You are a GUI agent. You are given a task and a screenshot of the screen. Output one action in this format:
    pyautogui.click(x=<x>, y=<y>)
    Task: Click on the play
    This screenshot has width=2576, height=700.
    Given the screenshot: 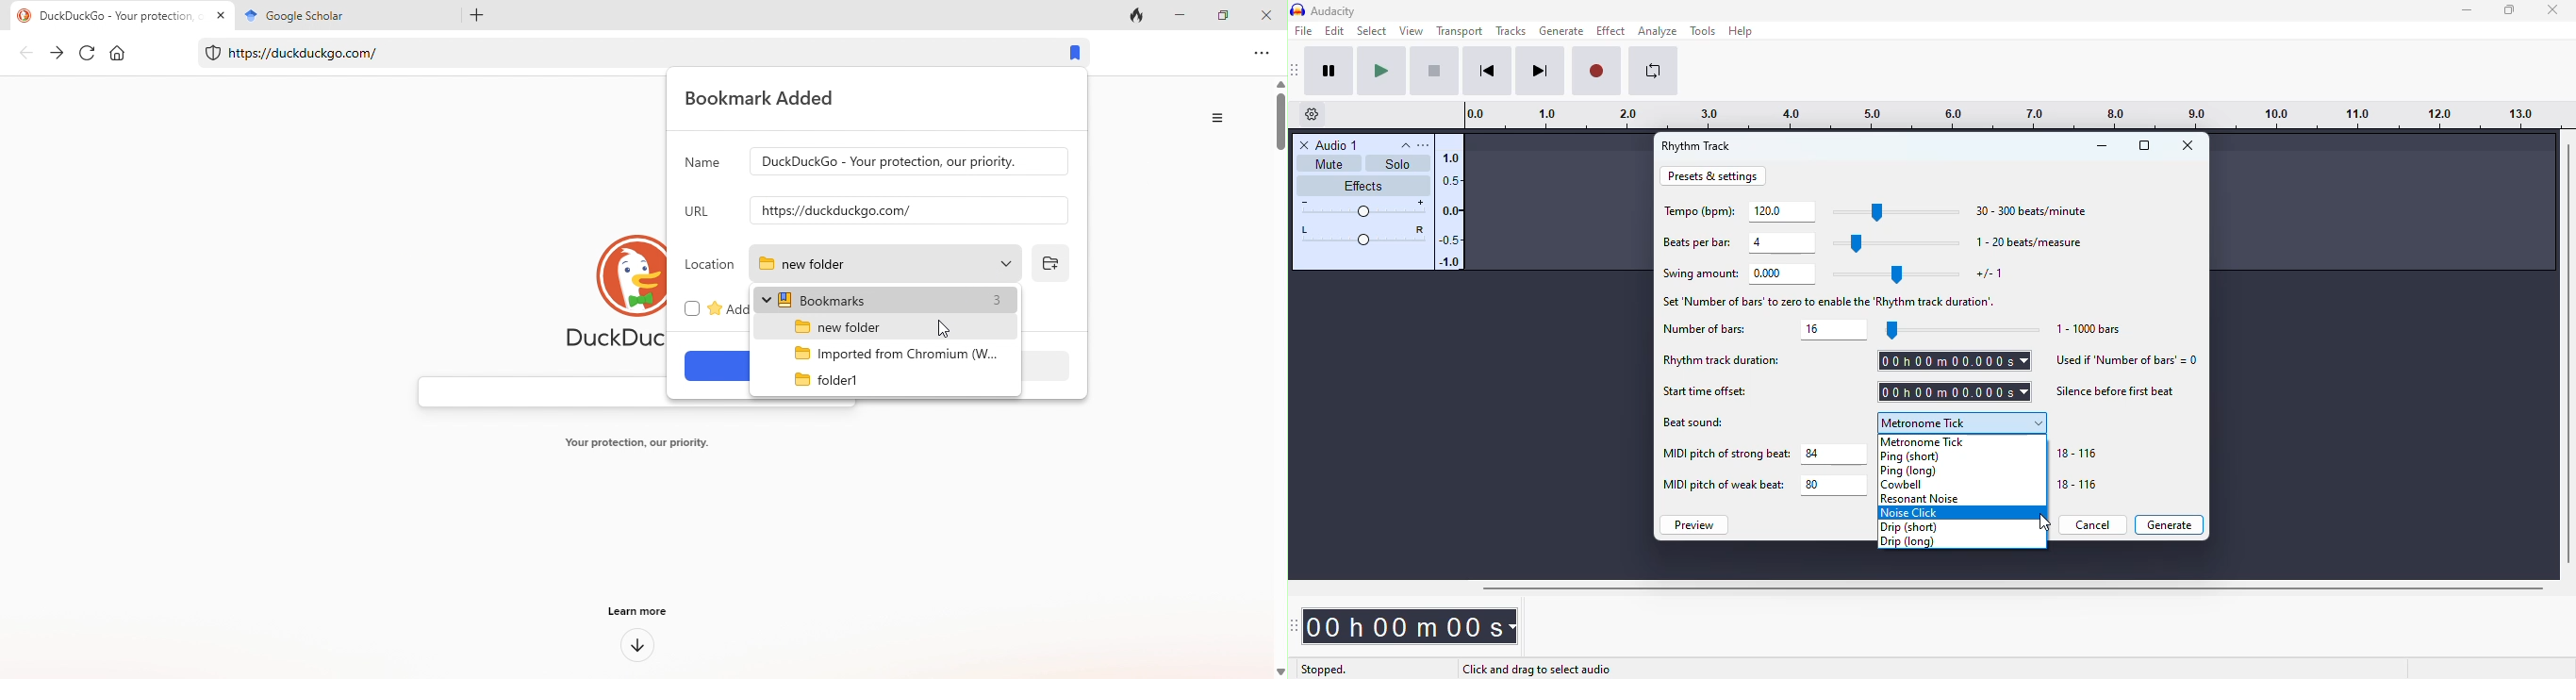 What is the action you would take?
    pyautogui.click(x=1380, y=72)
    